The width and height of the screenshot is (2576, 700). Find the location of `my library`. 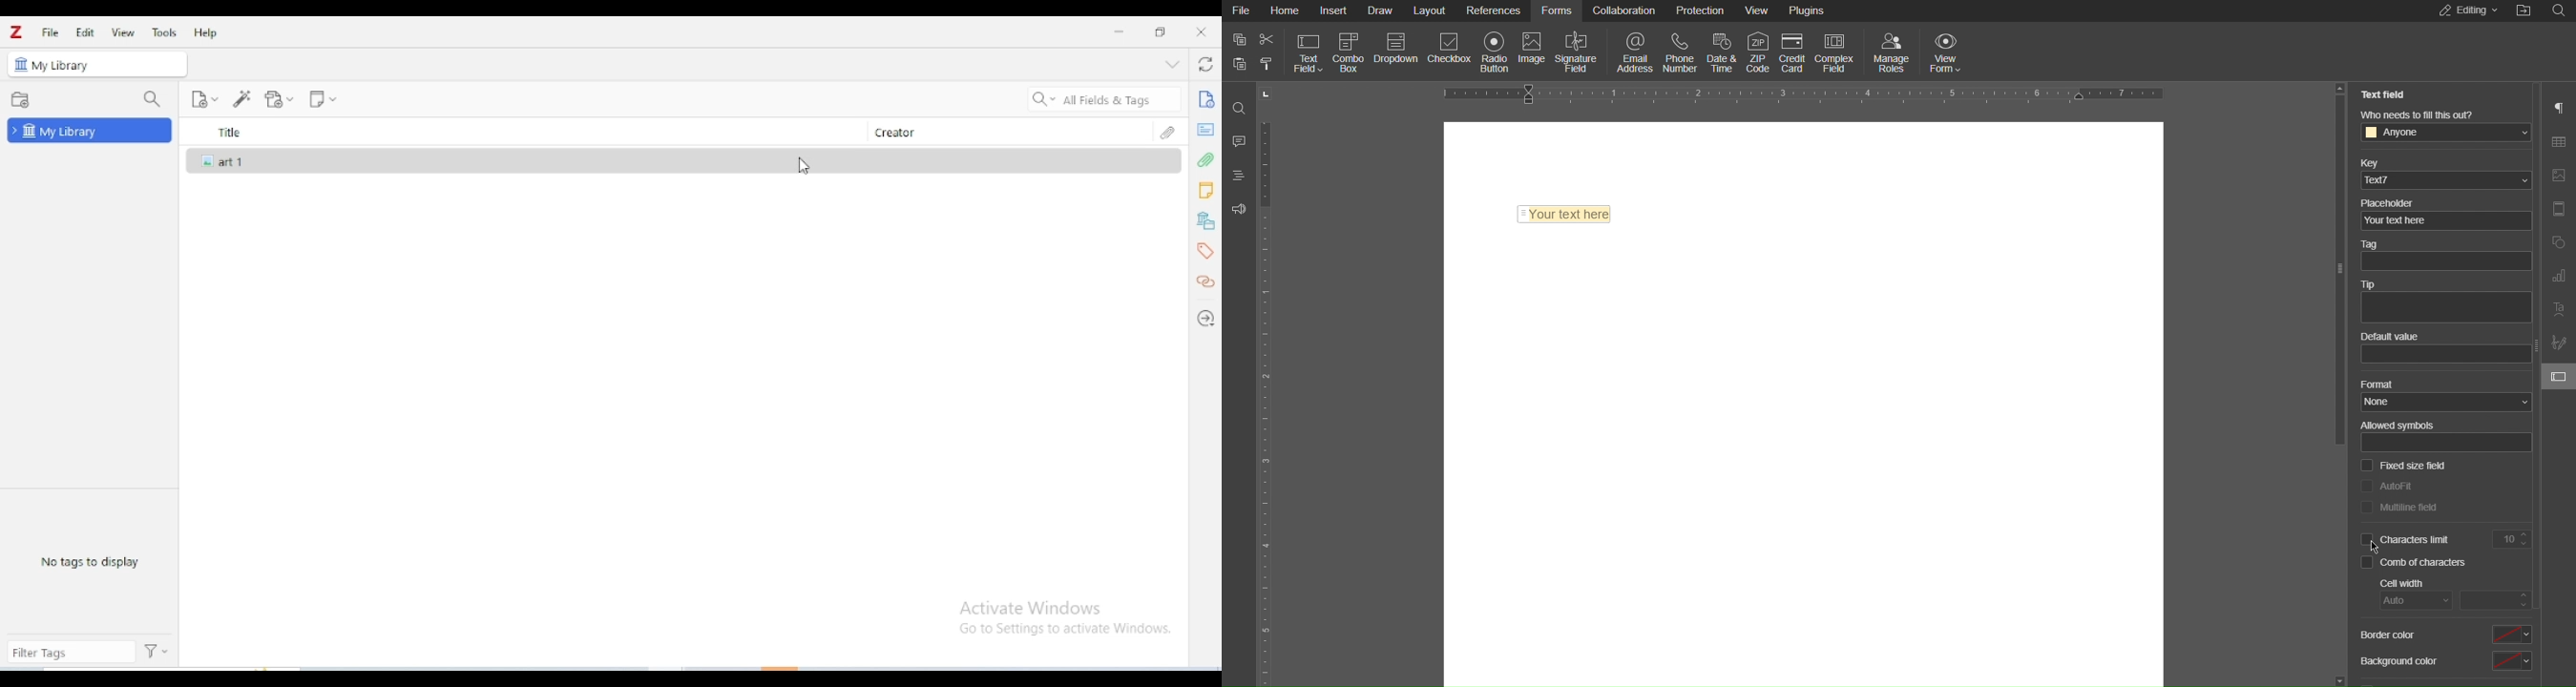

my library is located at coordinates (90, 130).